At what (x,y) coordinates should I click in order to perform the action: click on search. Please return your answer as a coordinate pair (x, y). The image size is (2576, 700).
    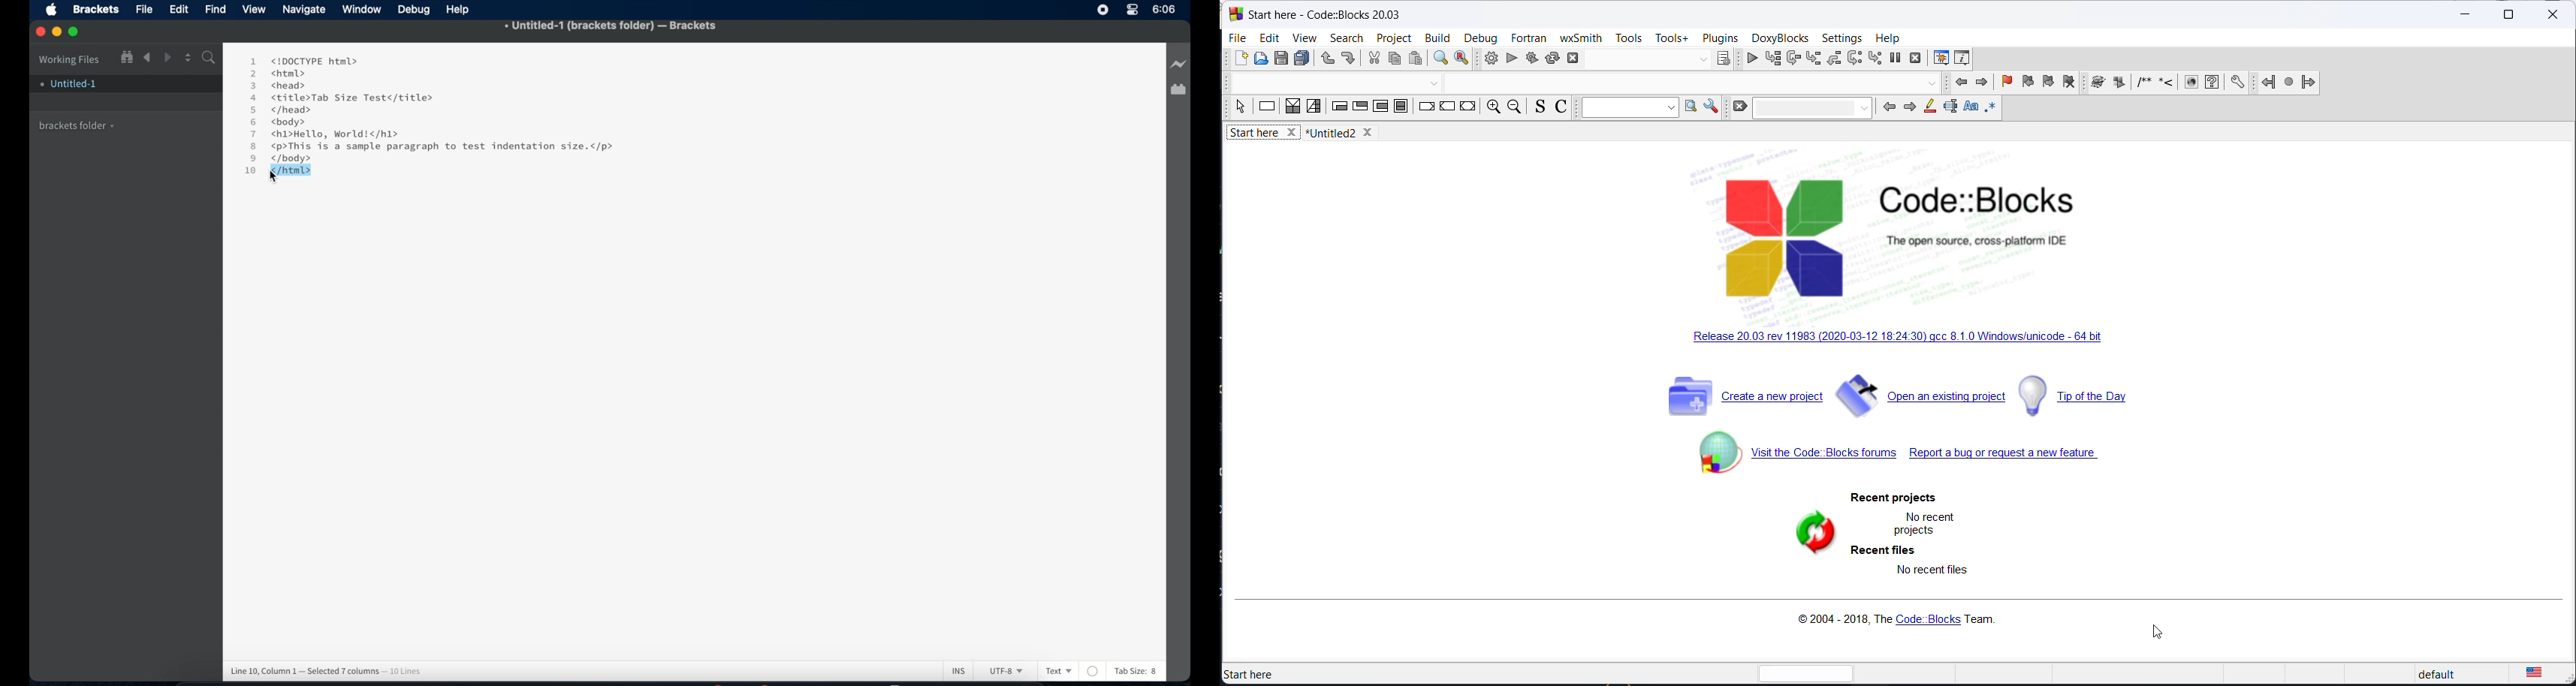
    Looking at the image, I should click on (1347, 38).